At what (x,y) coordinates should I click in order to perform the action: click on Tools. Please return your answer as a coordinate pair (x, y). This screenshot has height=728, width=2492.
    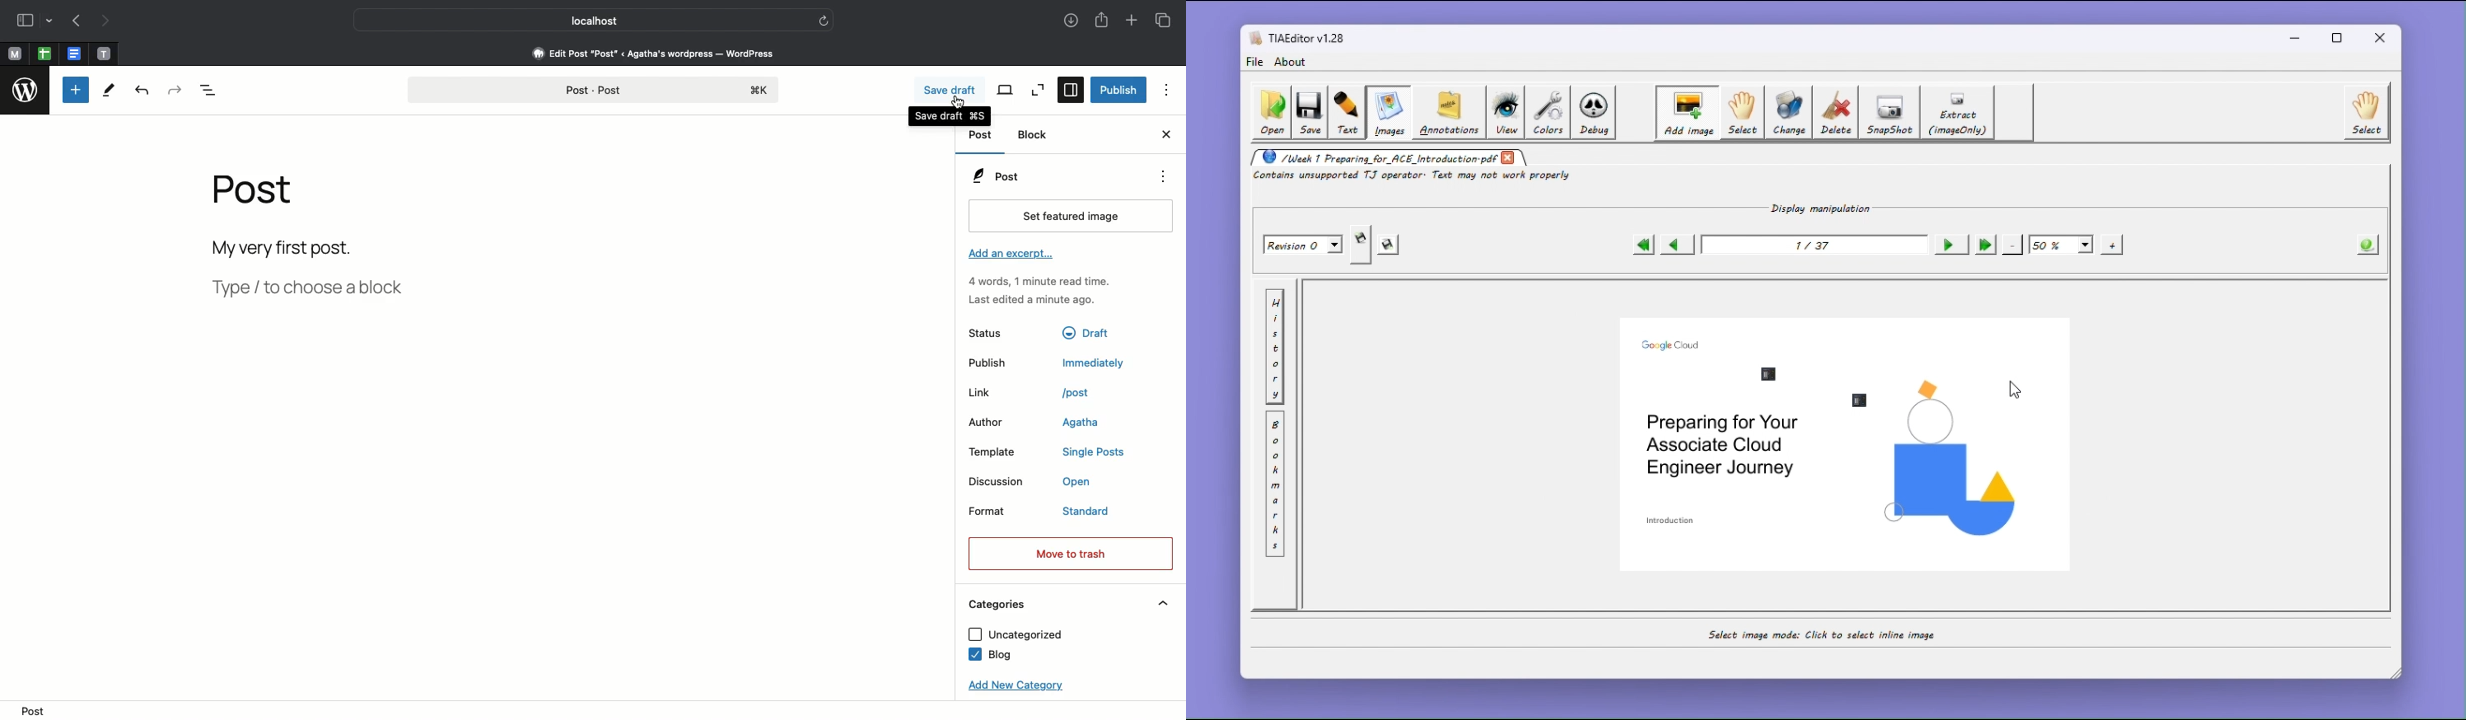
    Looking at the image, I should click on (108, 93).